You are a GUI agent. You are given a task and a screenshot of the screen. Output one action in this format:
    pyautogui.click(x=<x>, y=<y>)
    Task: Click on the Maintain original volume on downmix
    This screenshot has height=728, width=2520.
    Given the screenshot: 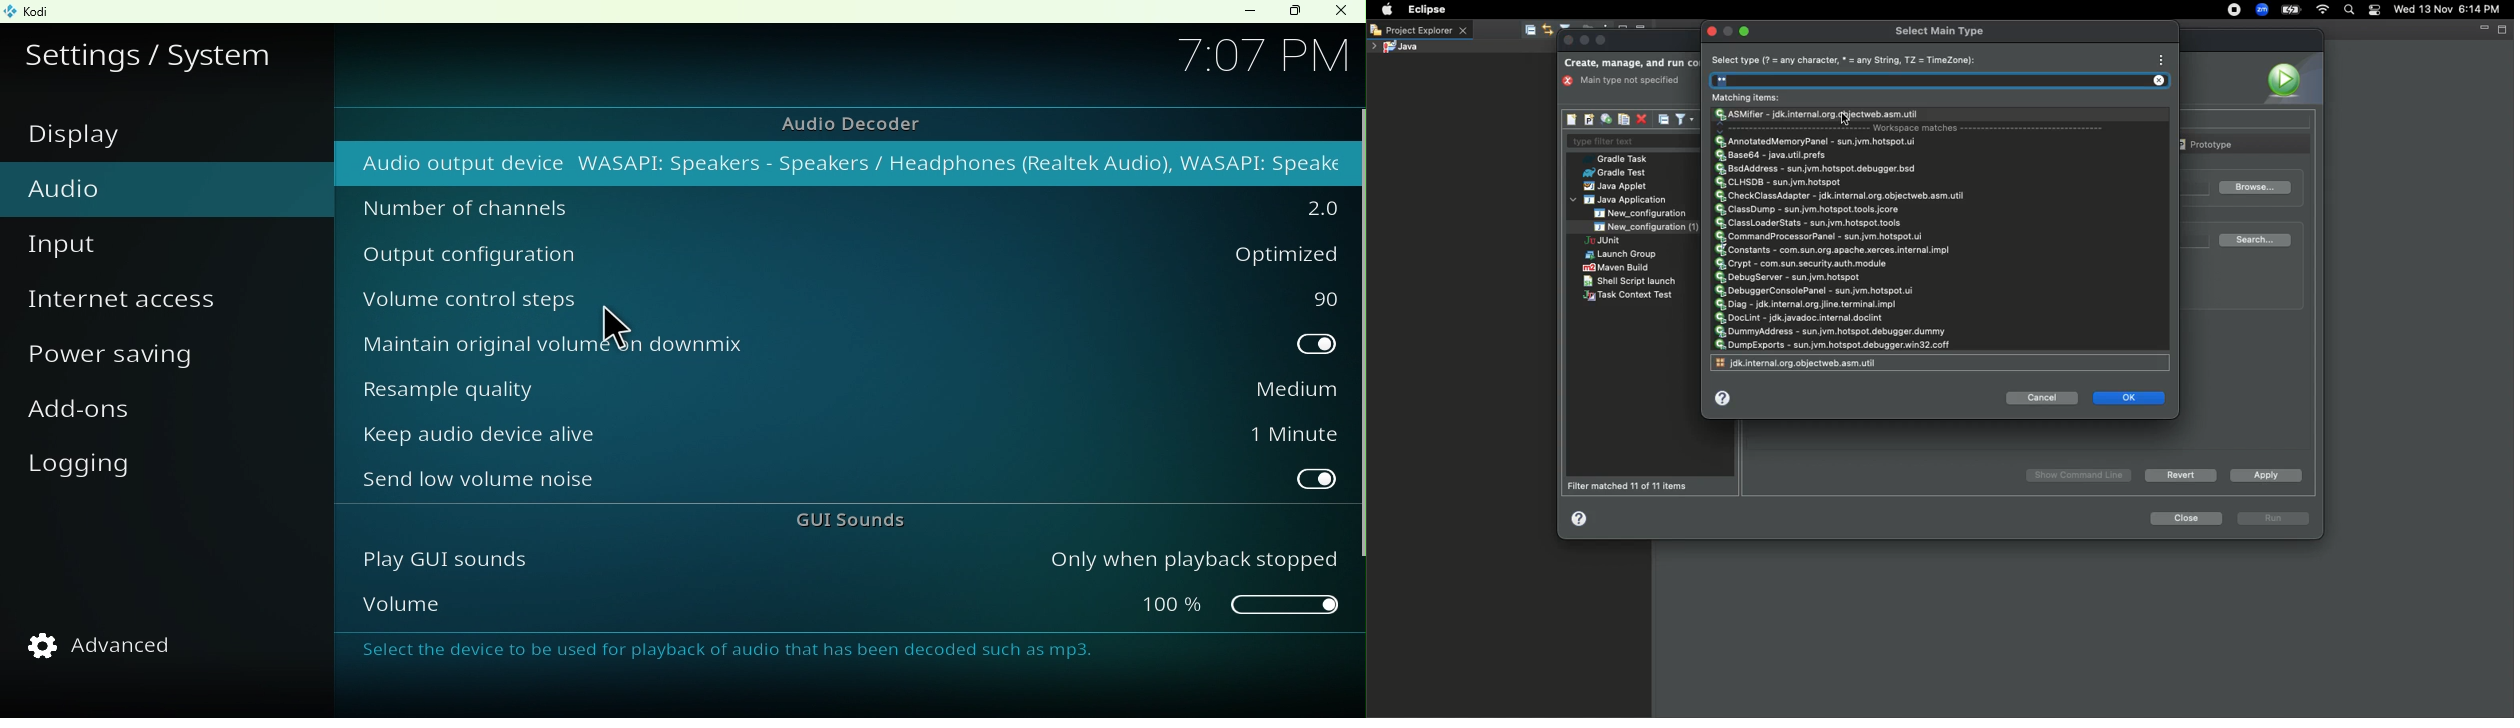 What is the action you would take?
    pyautogui.click(x=718, y=346)
    